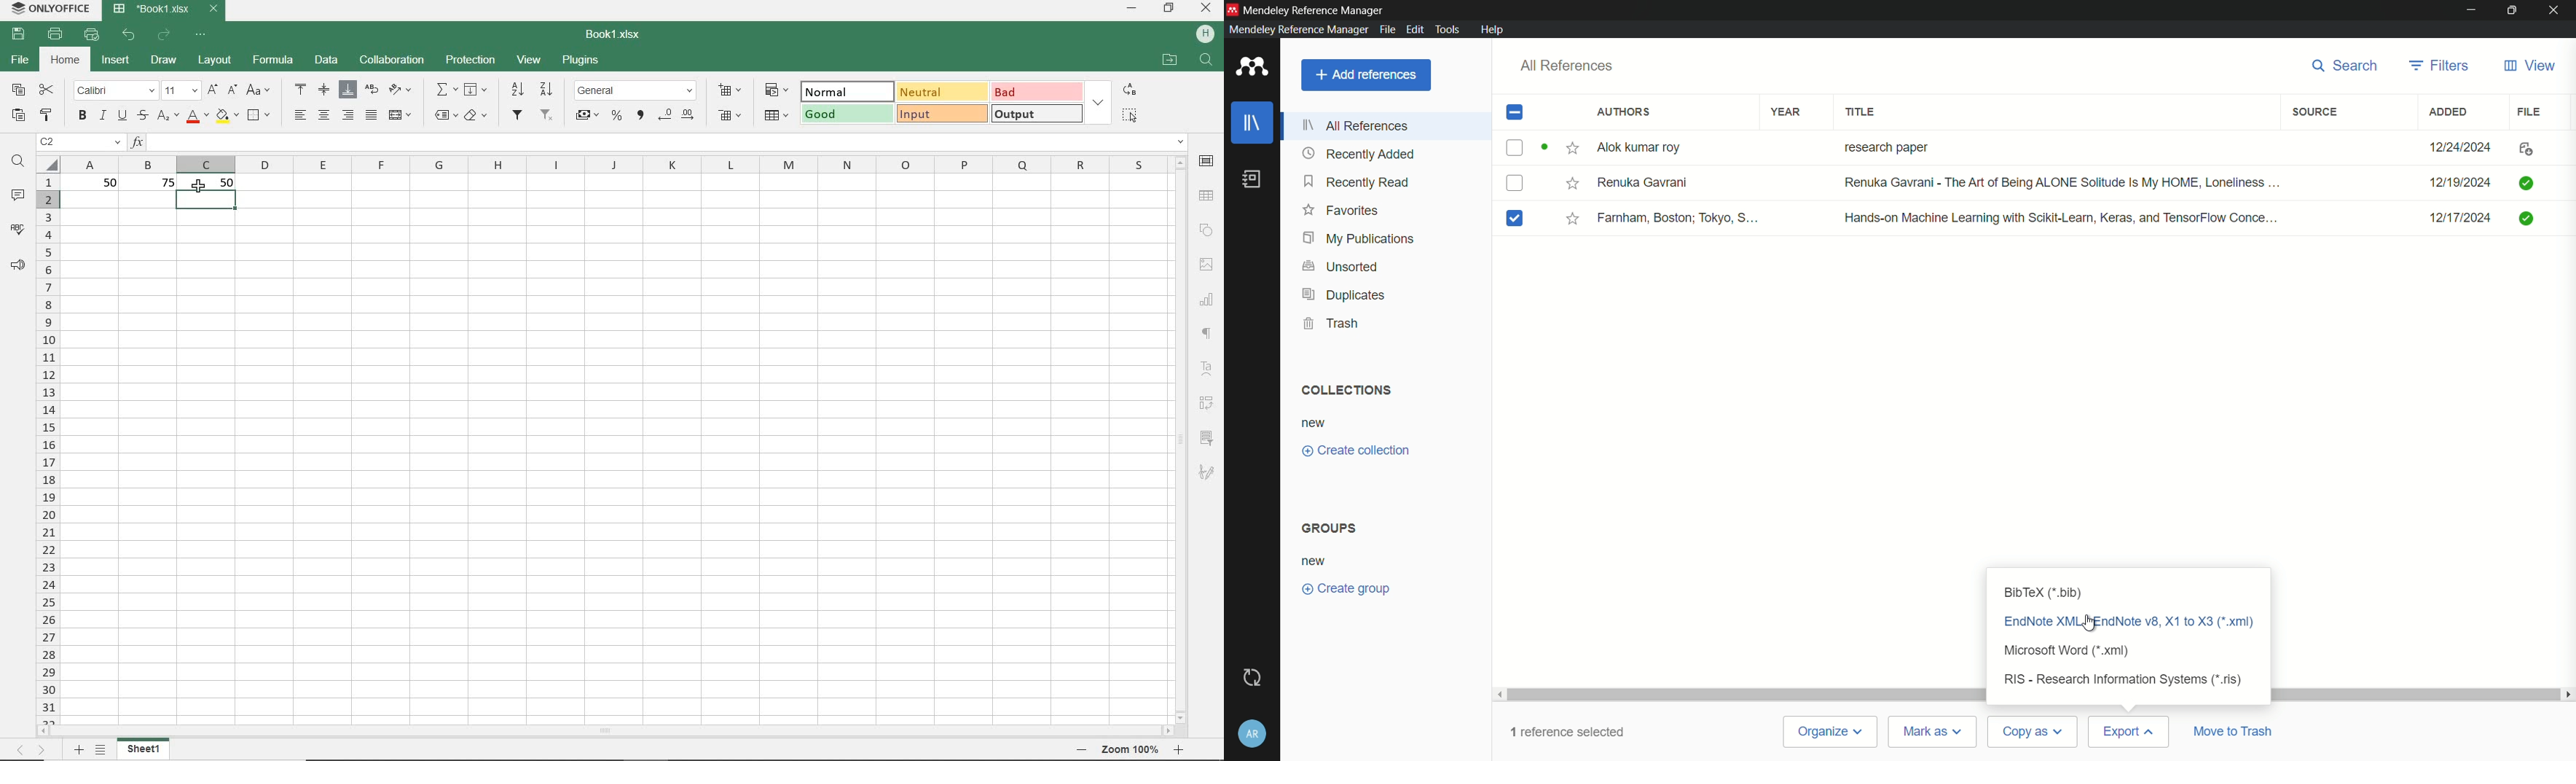  What do you see at coordinates (2460, 218) in the screenshot?
I see `12/17/2024` at bounding box center [2460, 218].